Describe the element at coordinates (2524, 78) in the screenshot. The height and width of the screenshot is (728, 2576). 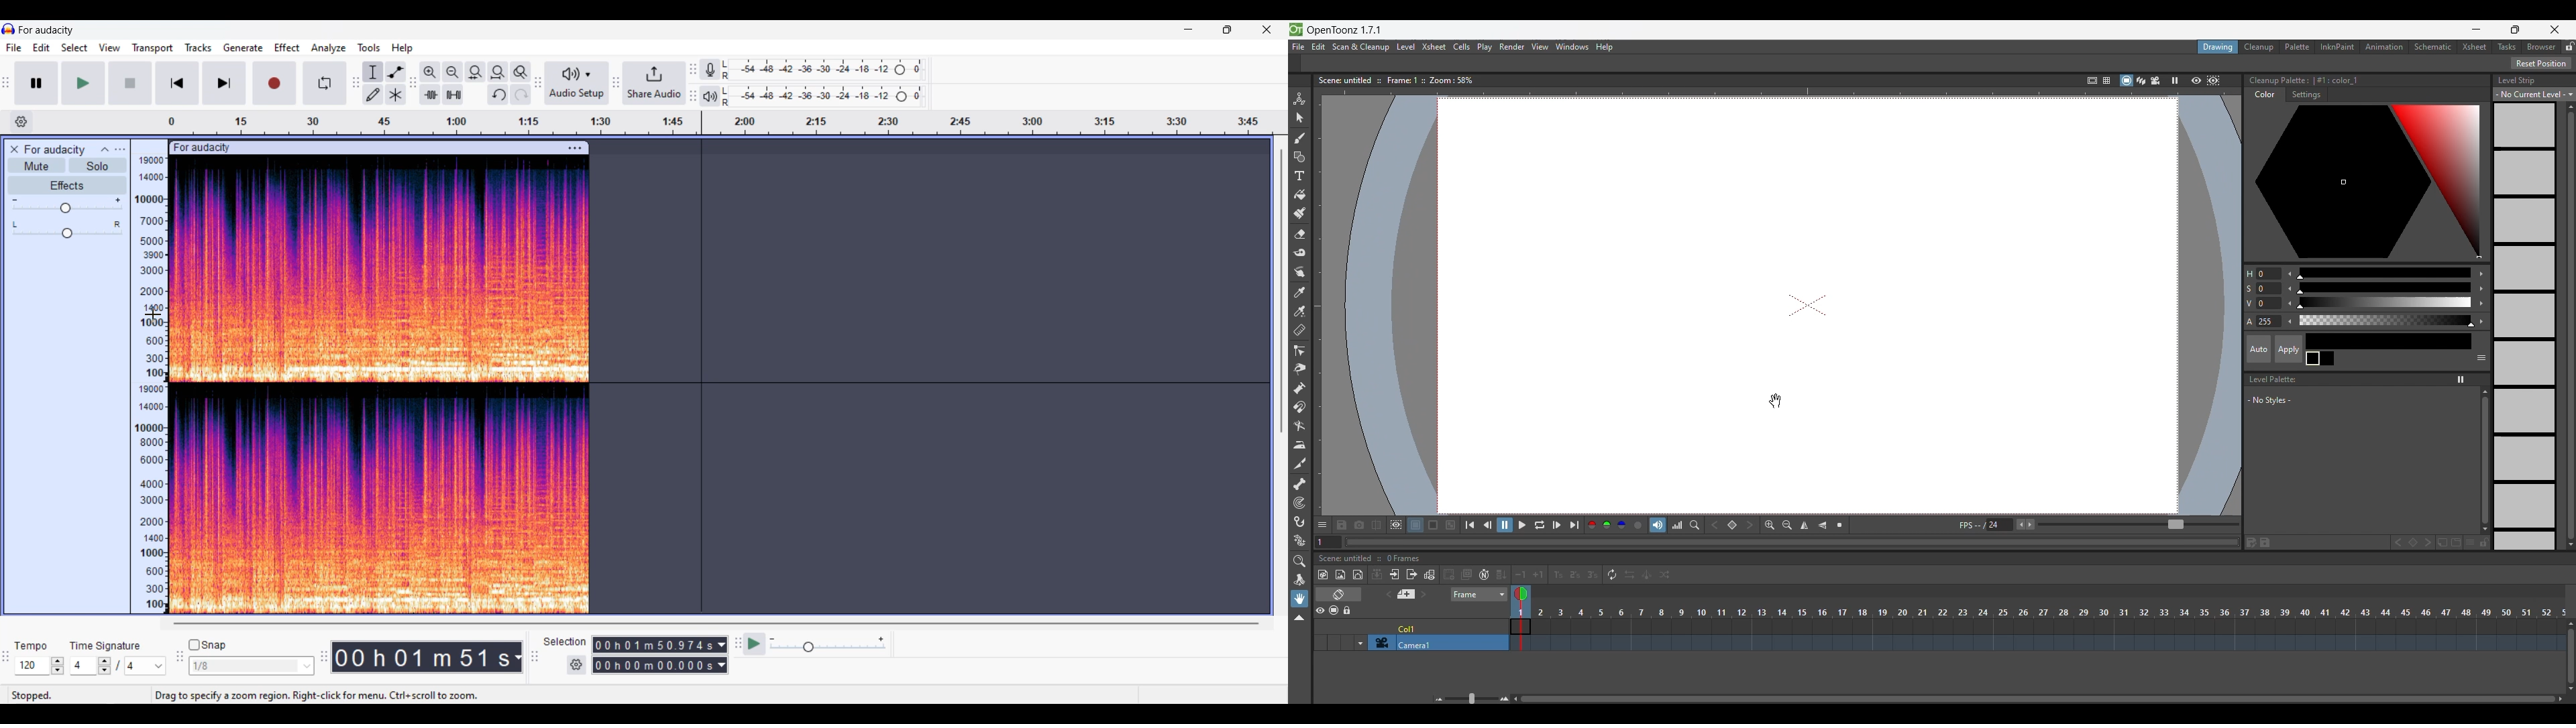
I see `Level Strip` at that location.